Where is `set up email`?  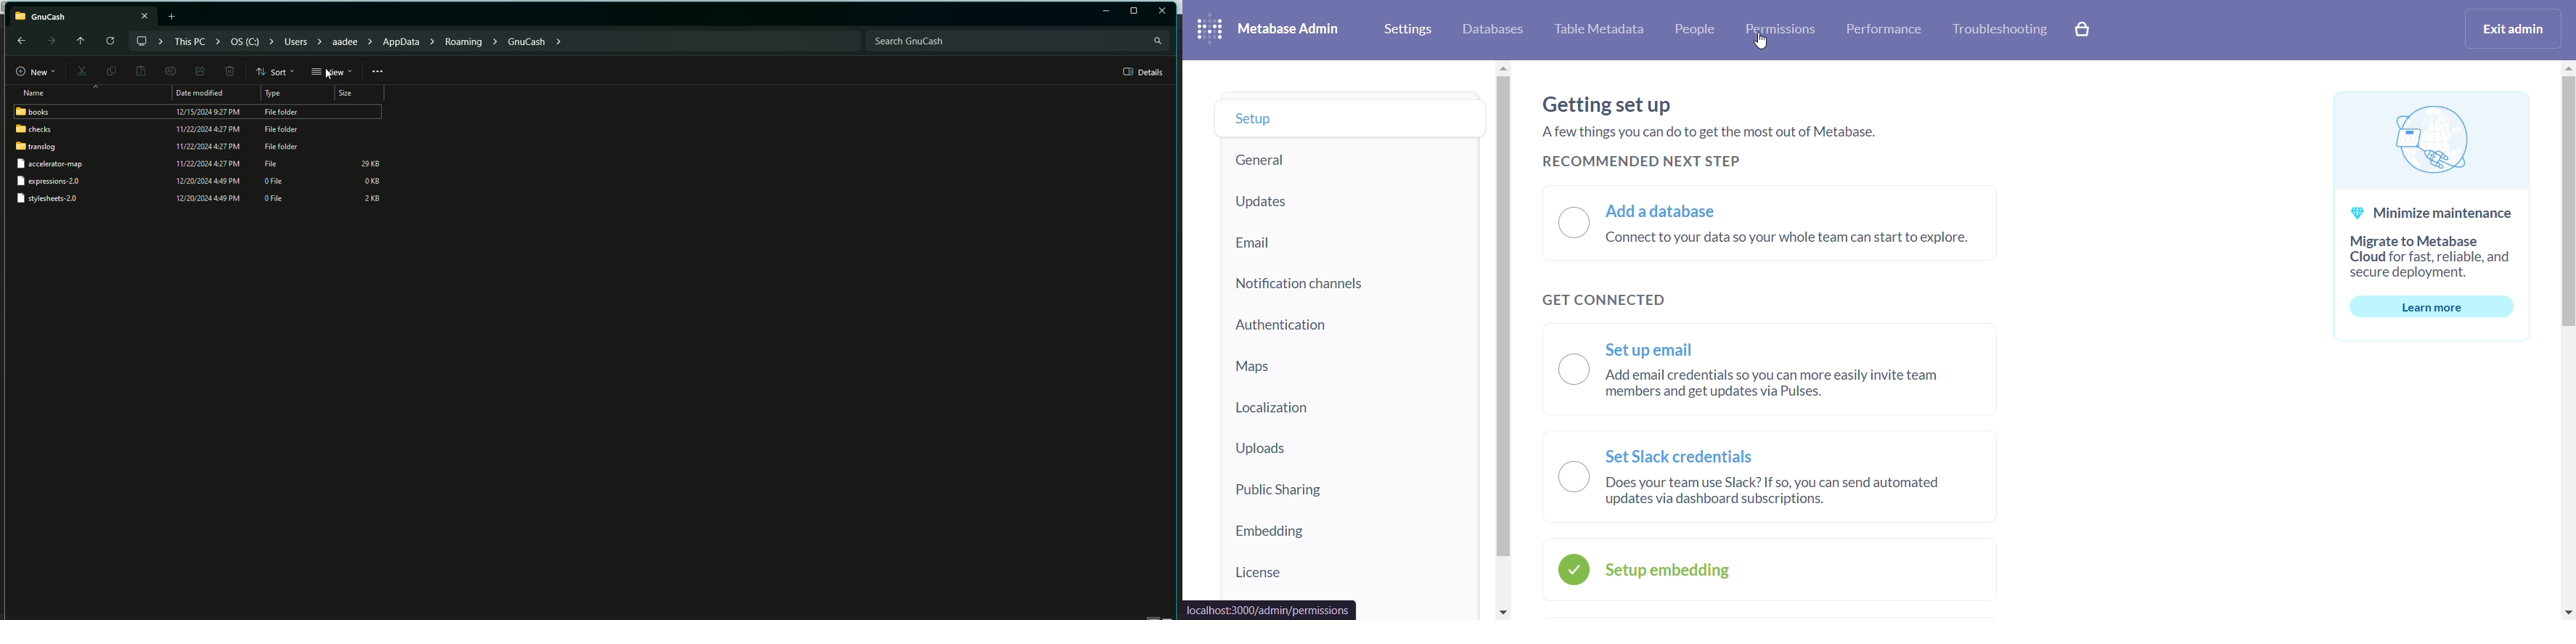 set up email is located at coordinates (1769, 366).